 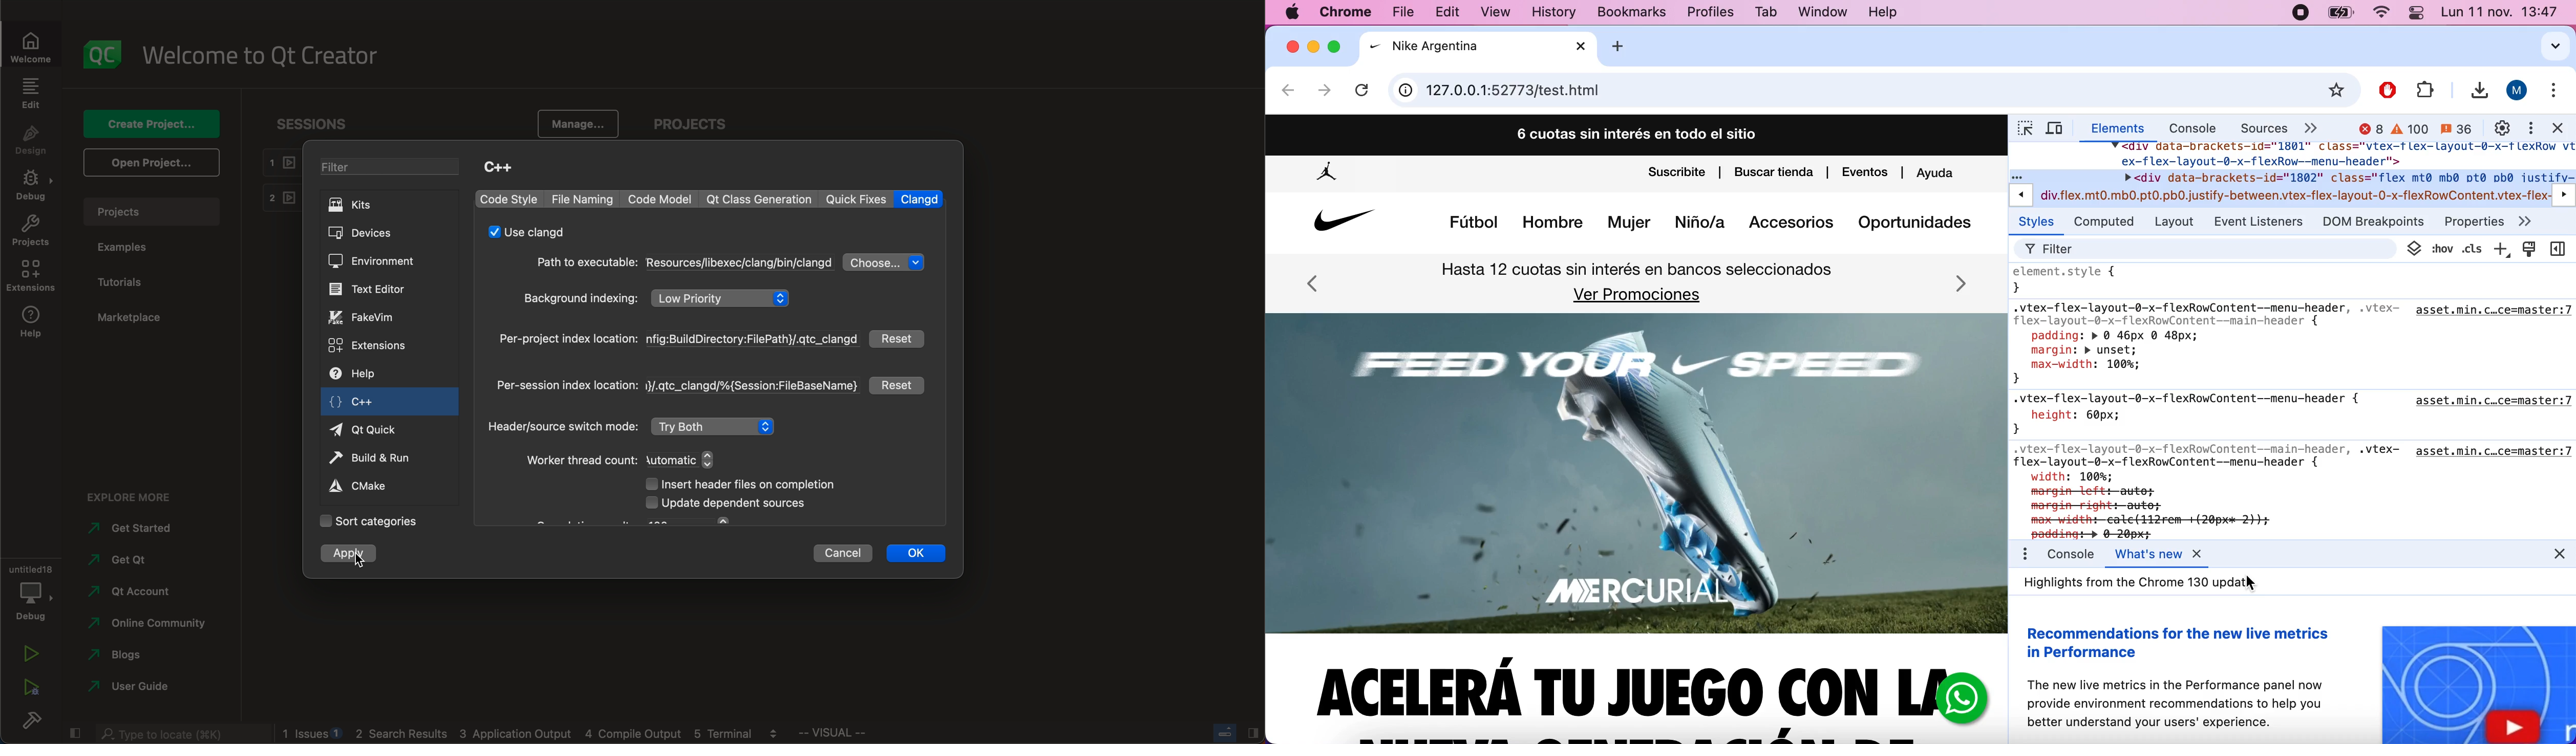 I want to click on reset, so click(x=897, y=339).